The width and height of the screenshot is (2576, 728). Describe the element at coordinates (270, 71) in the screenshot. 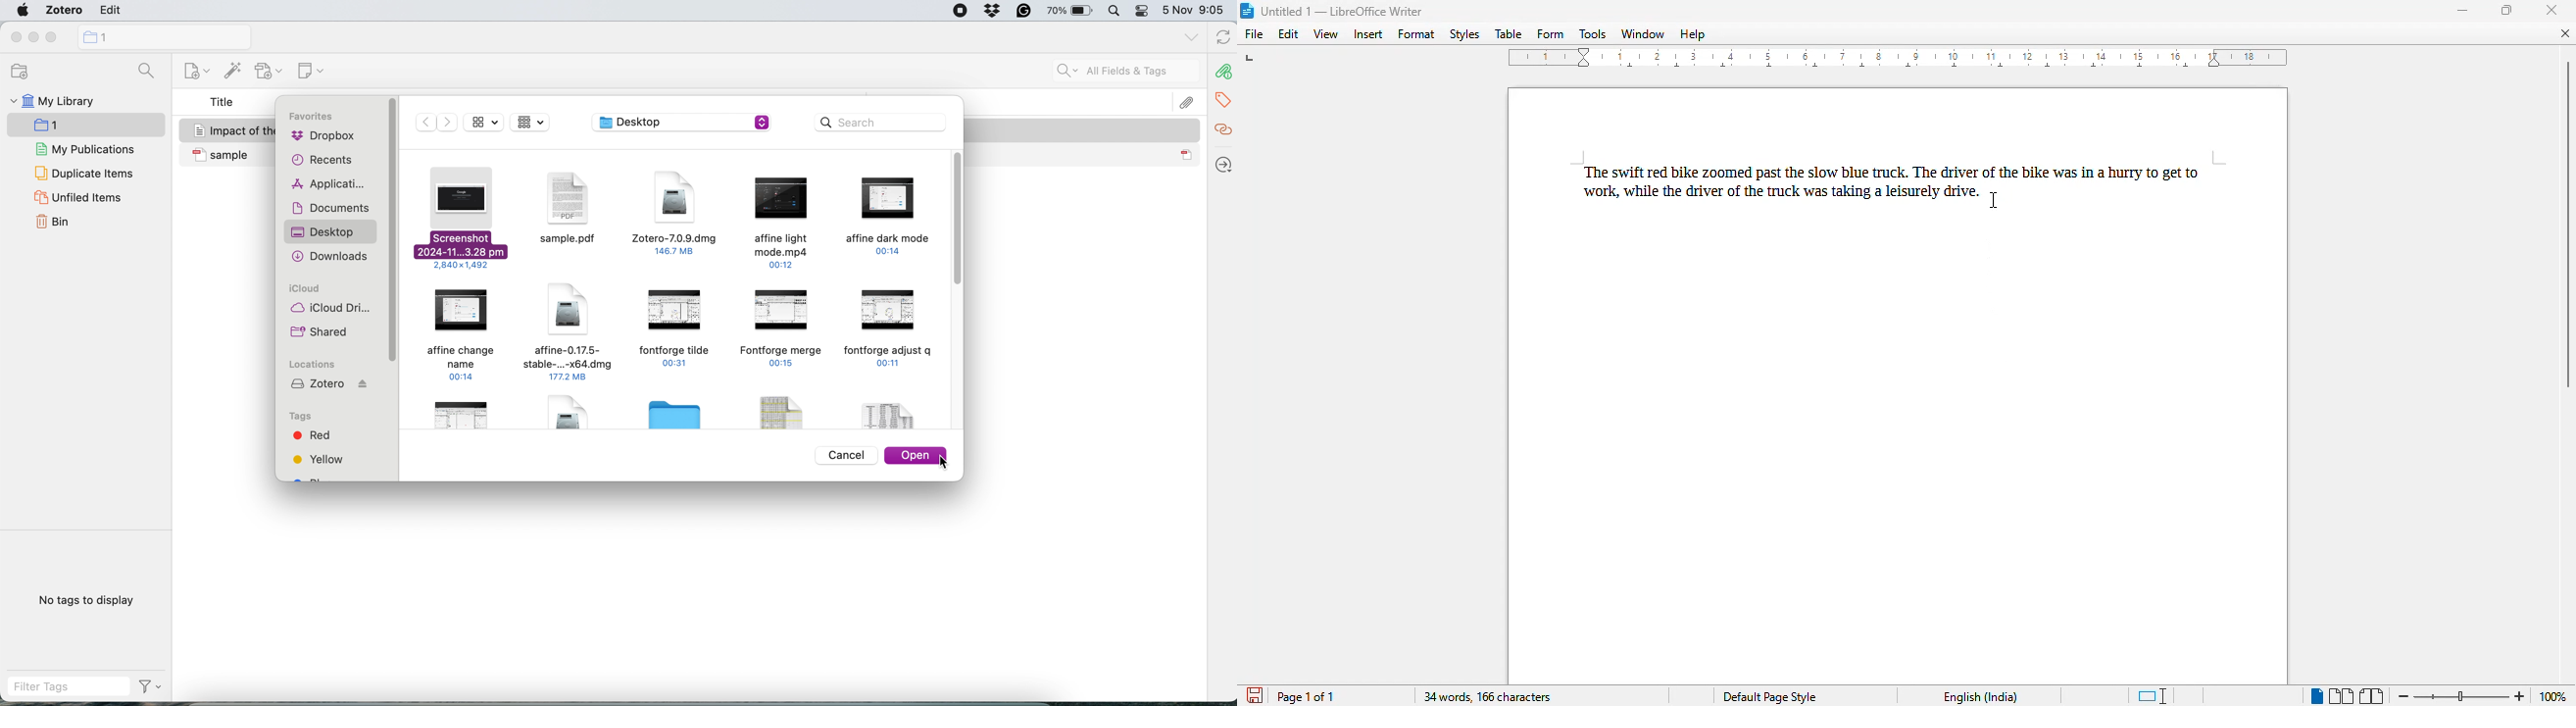

I see `new attachment` at that location.